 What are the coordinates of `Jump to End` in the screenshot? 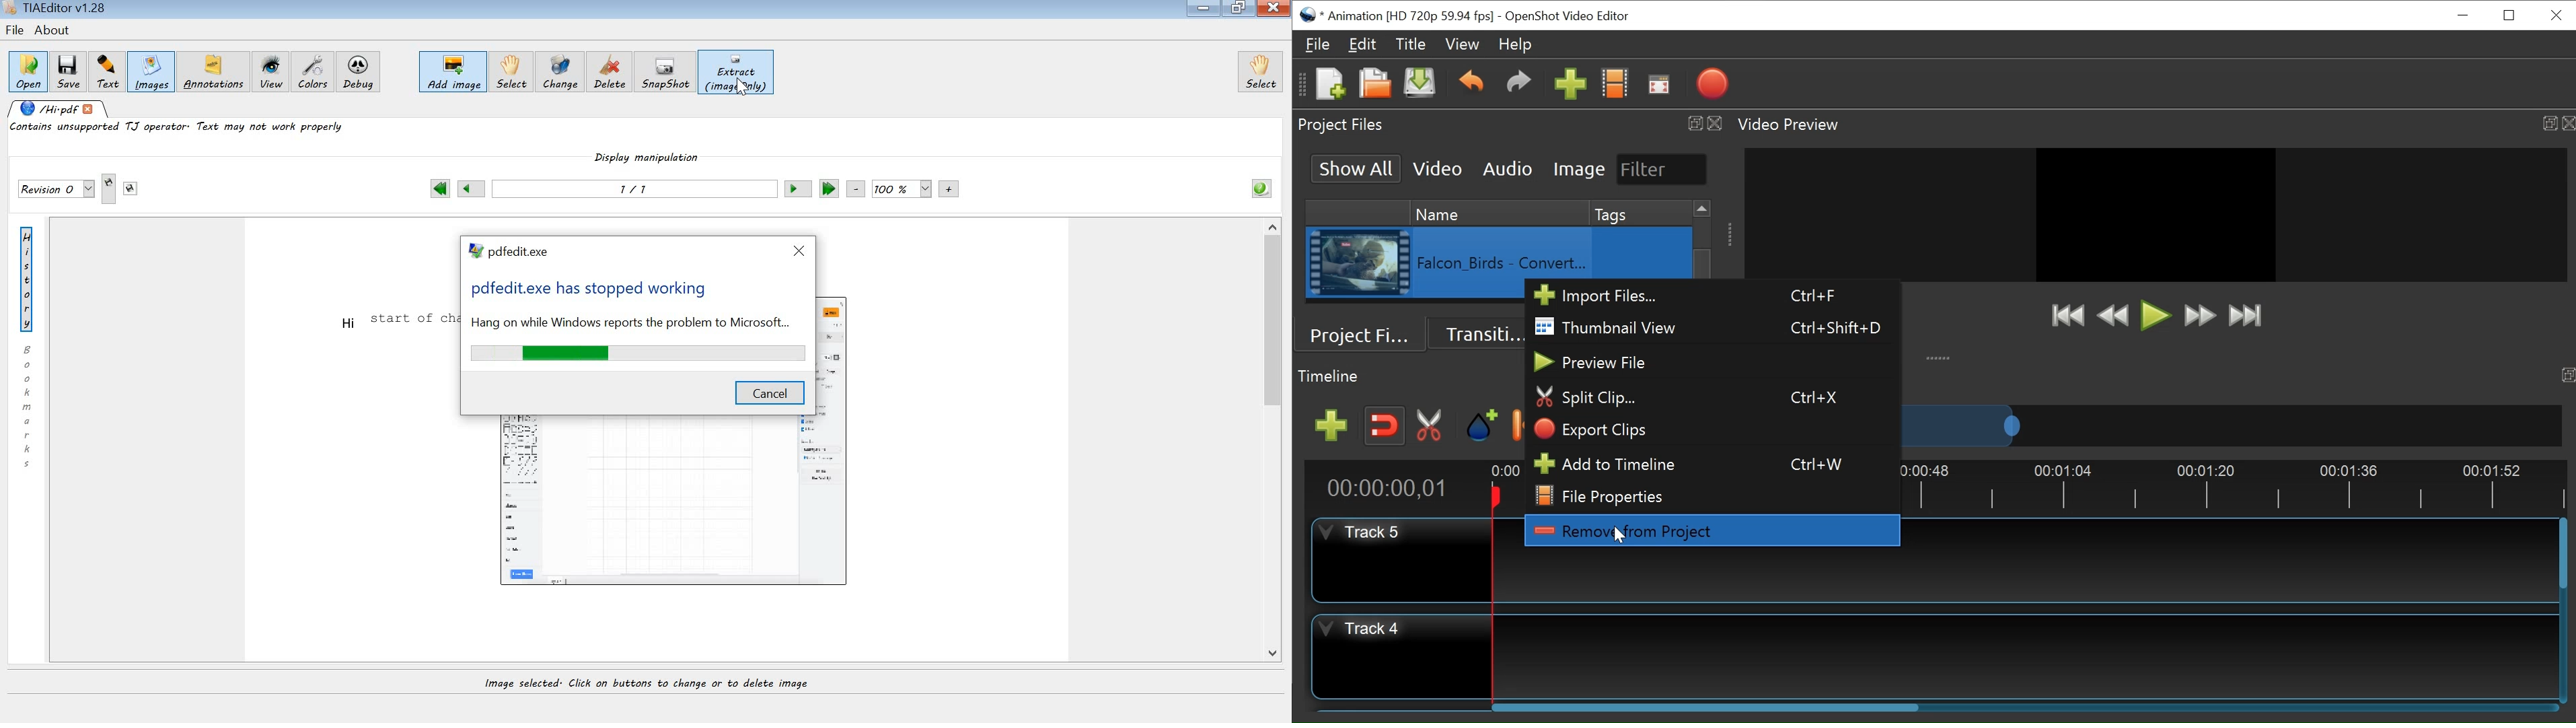 It's located at (2245, 316).